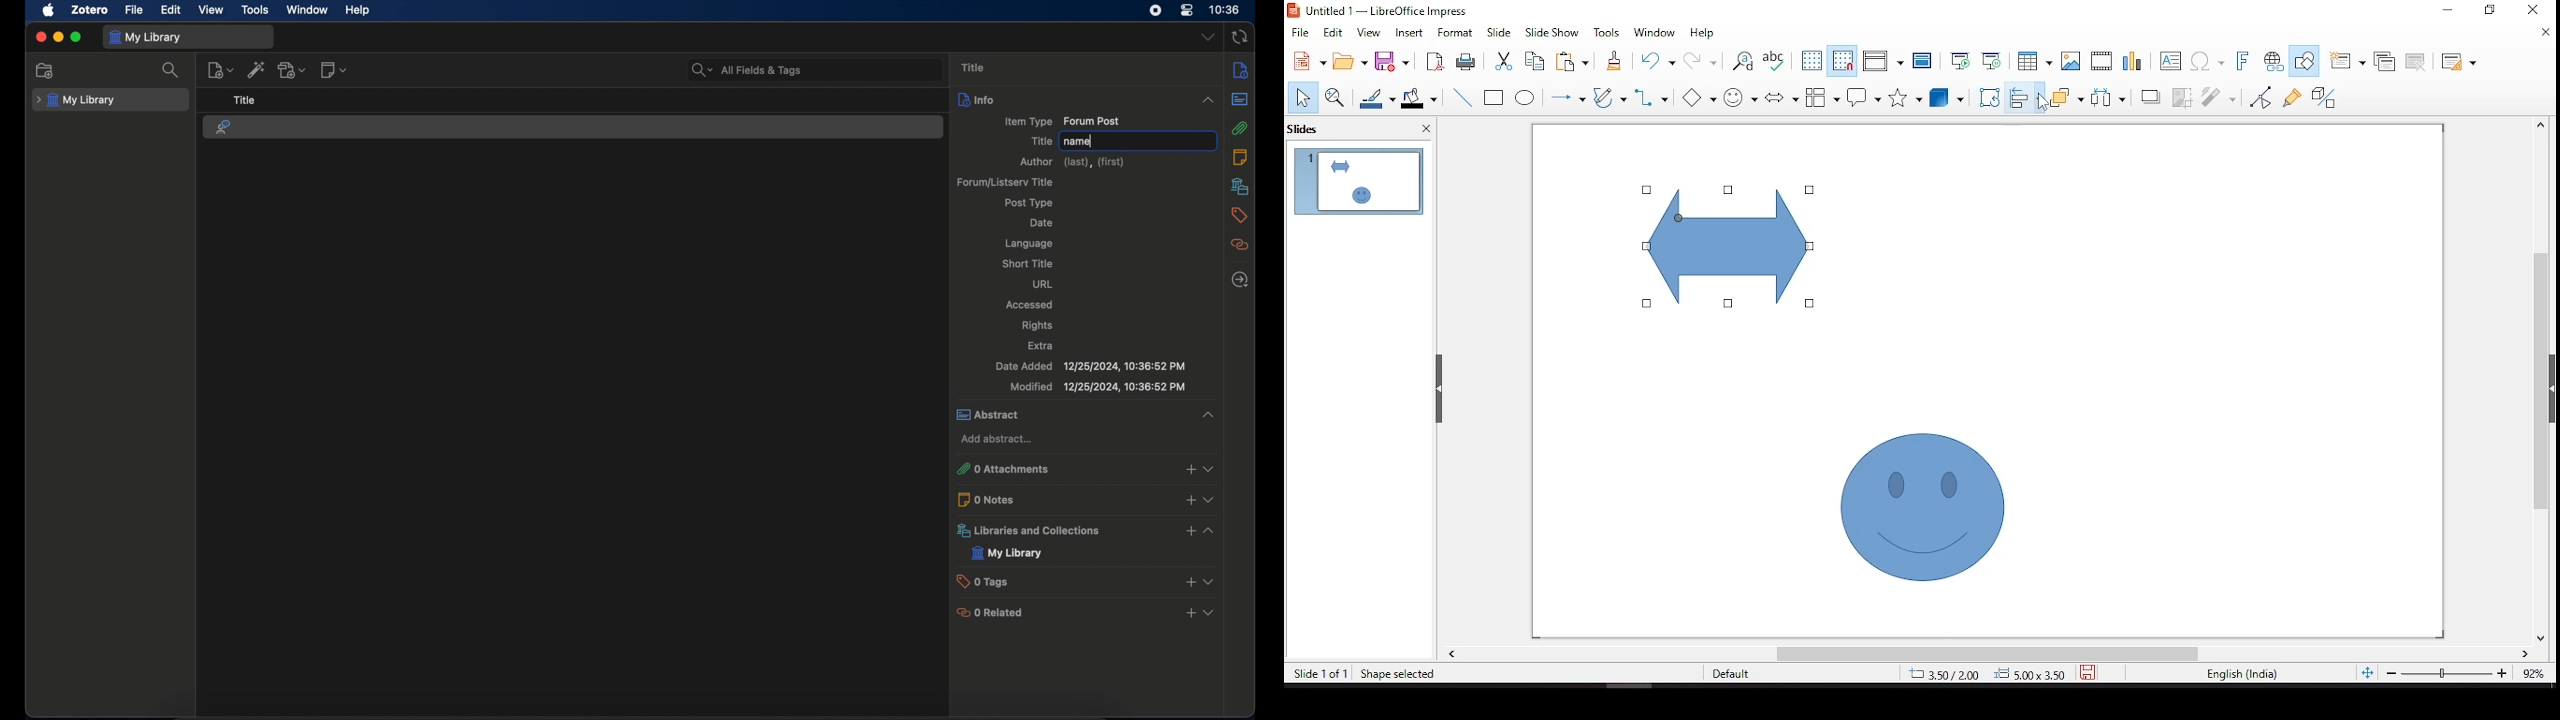  Describe the element at coordinates (2107, 99) in the screenshot. I see `distribute` at that location.